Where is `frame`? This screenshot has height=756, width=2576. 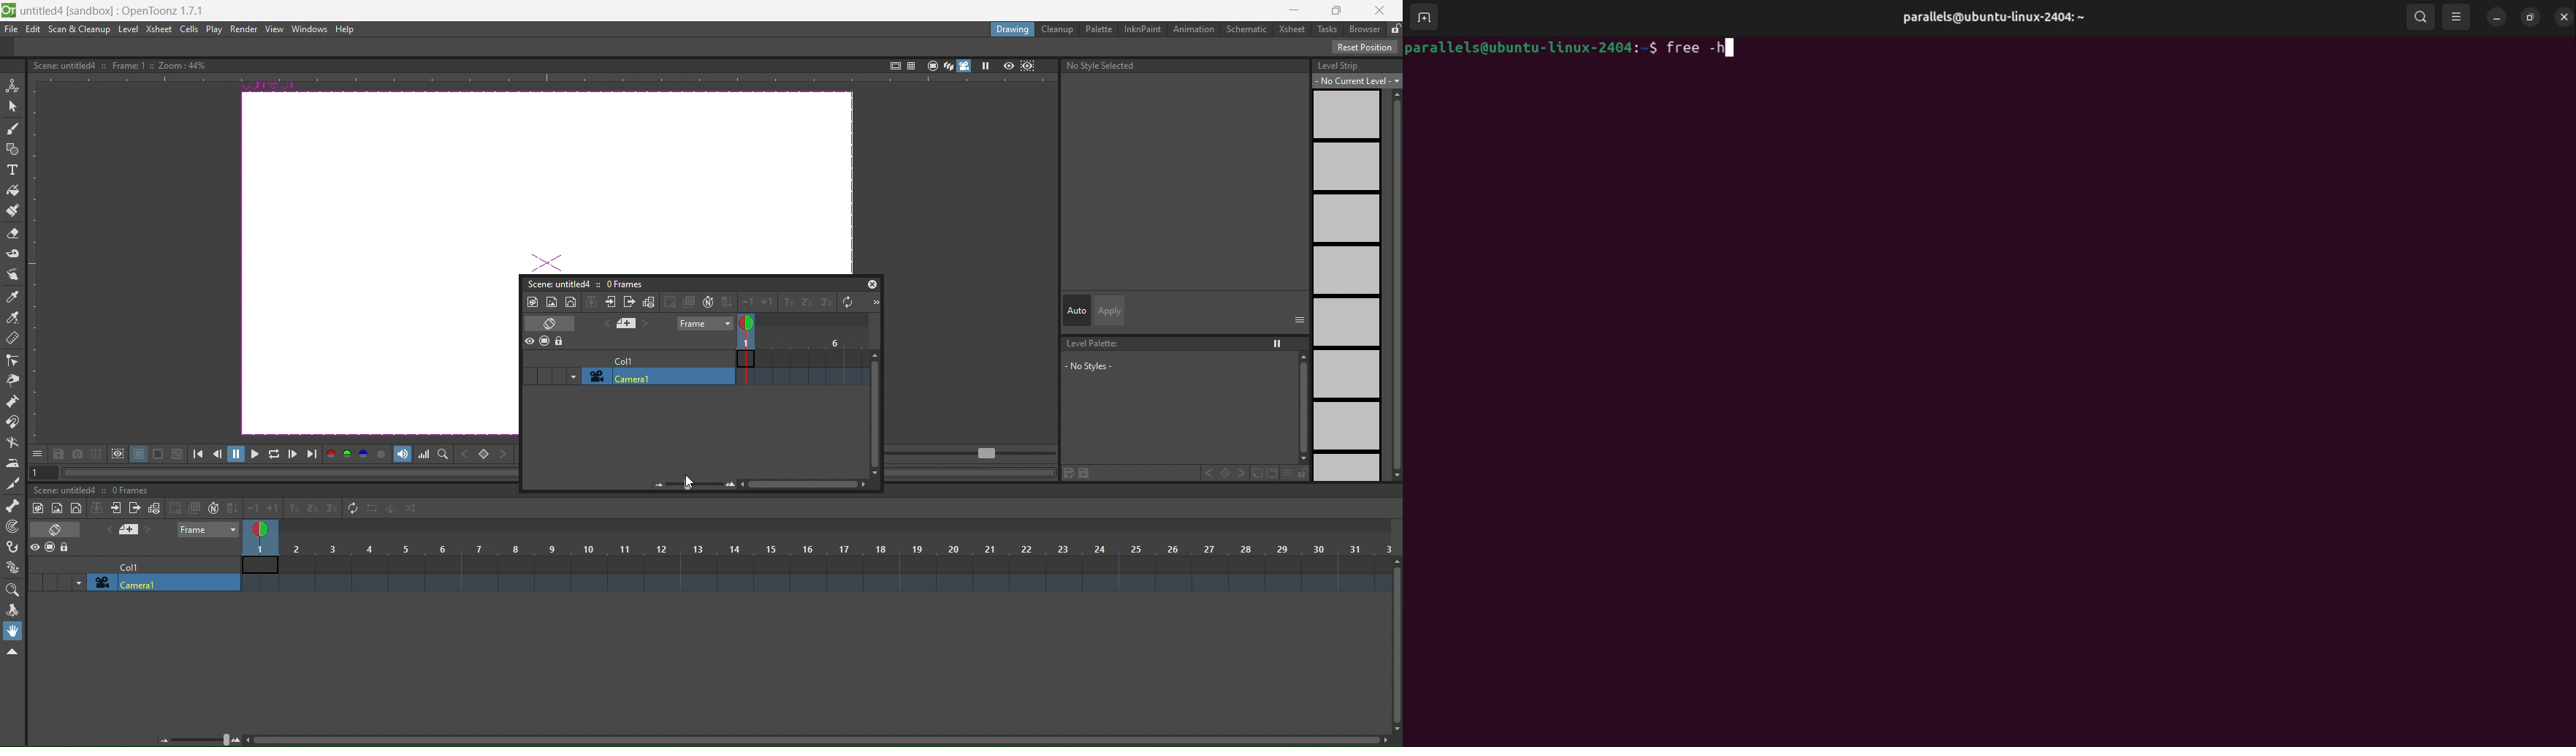
frame is located at coordinates (802, 353).